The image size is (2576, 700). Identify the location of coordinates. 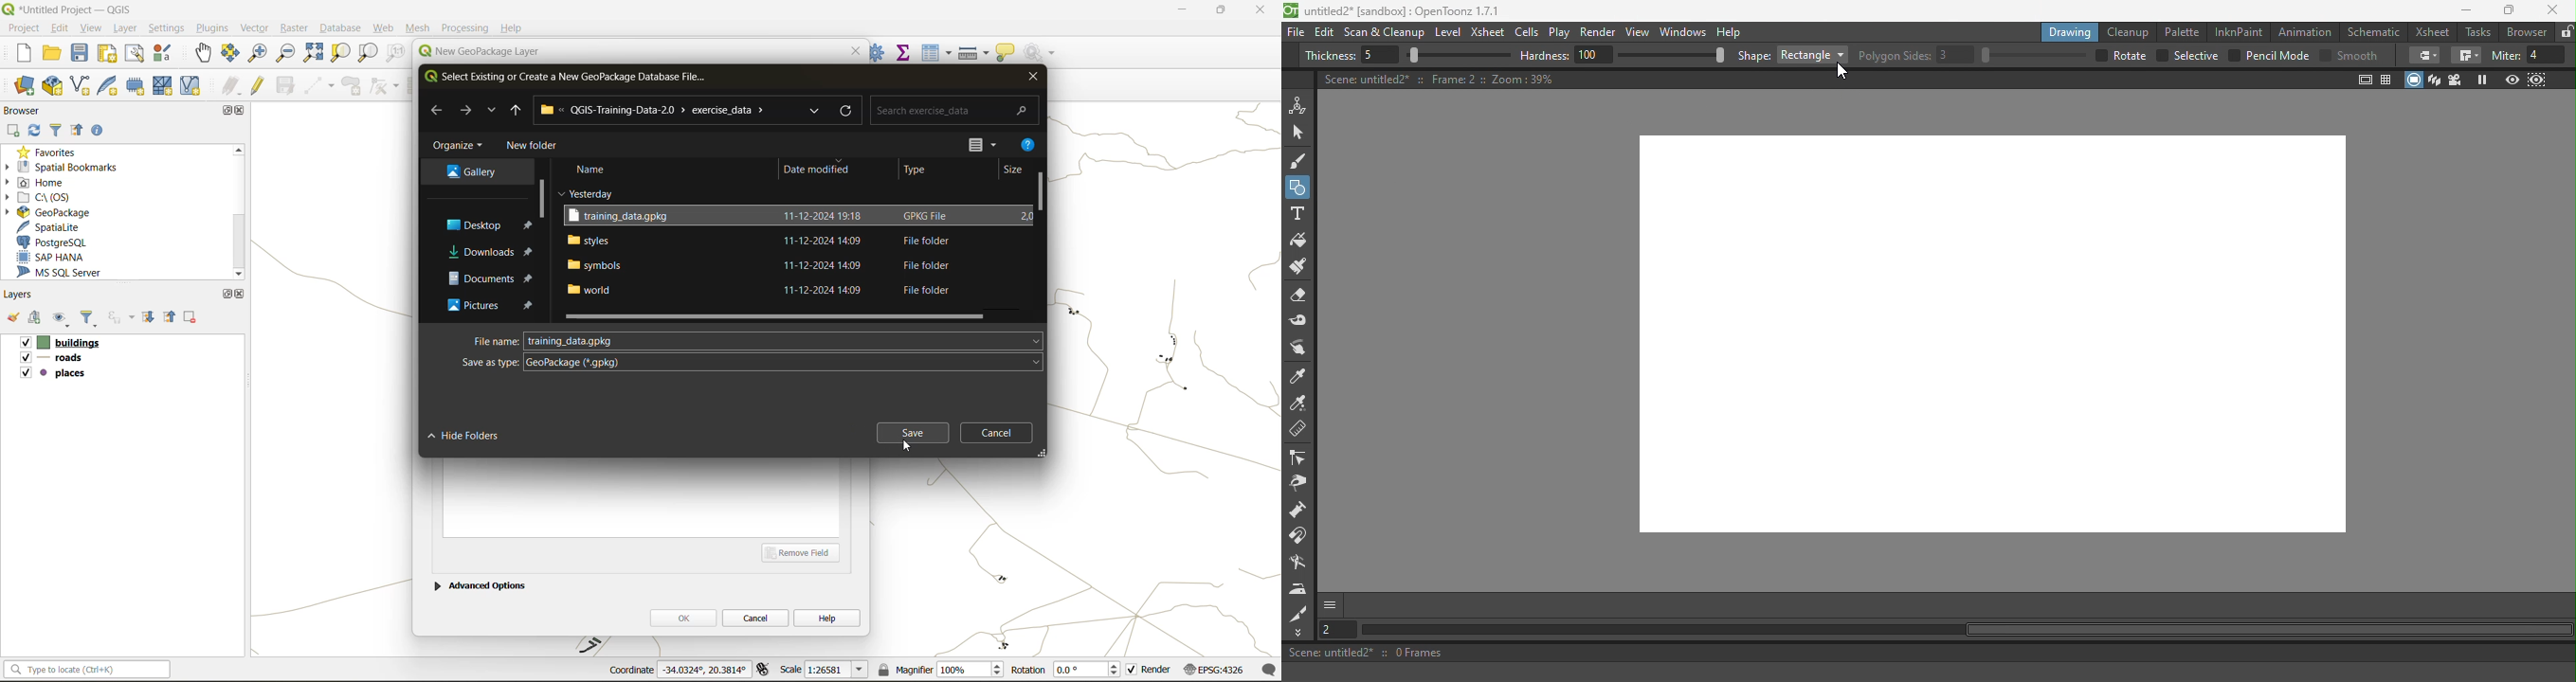
(677, 671).